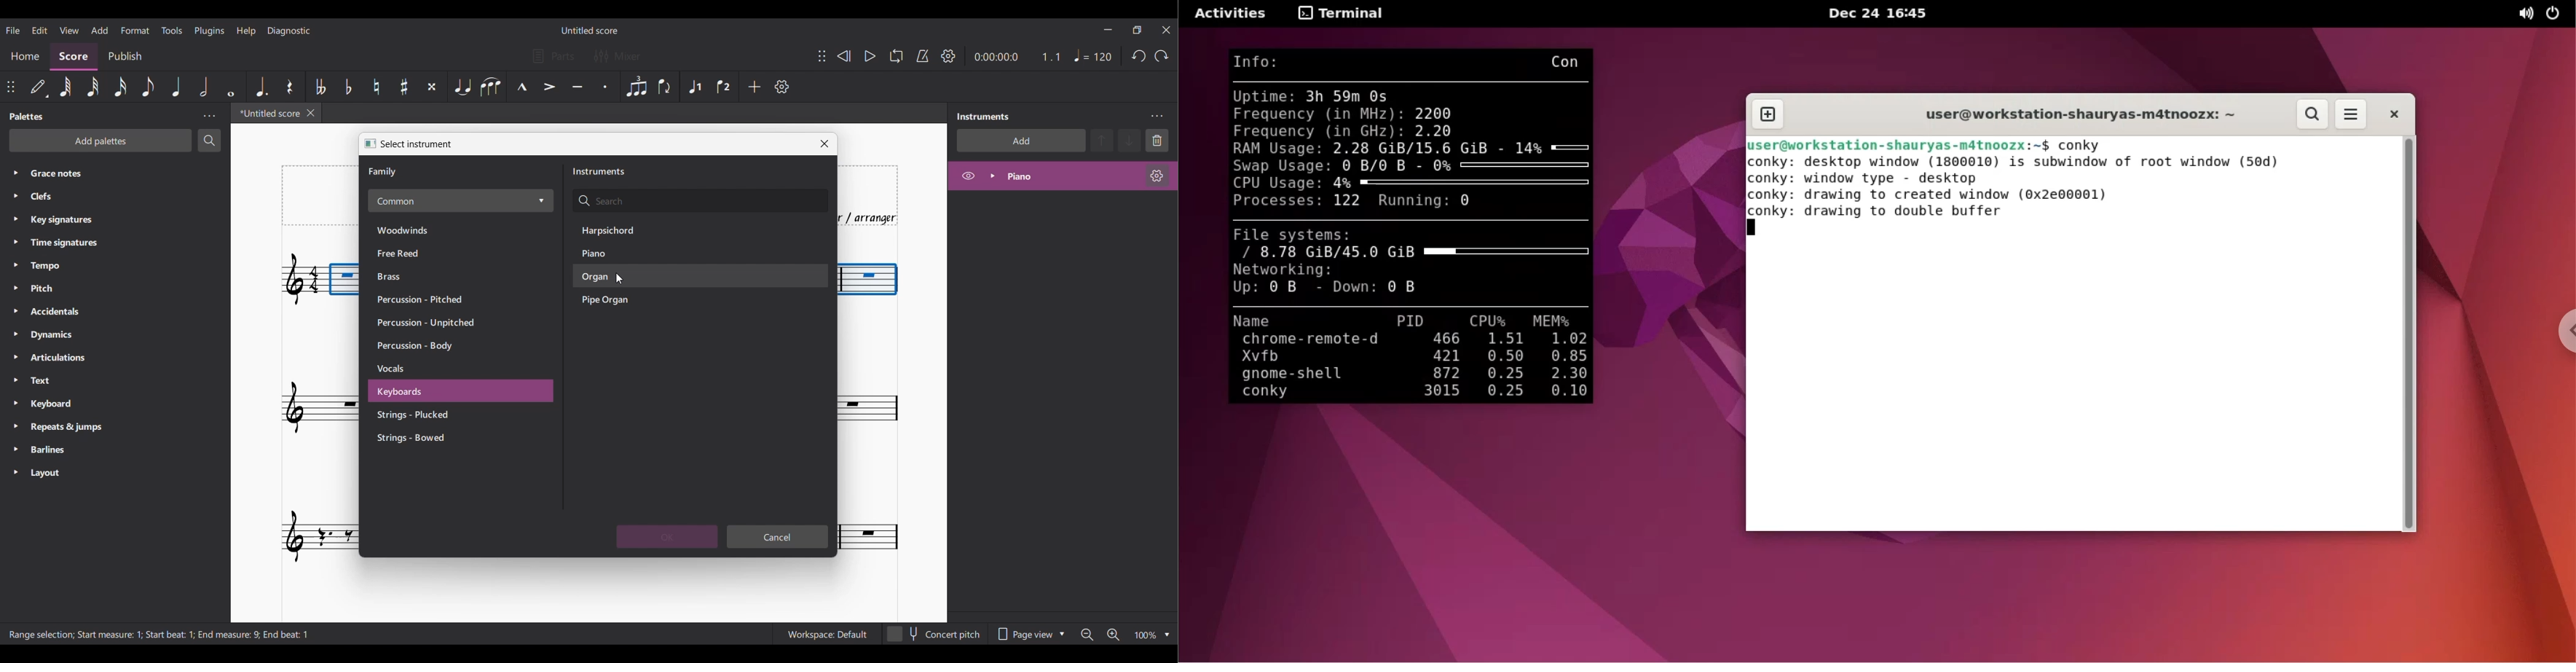 Image resolution: width=2576 pixels, height=672 pixels. What do you see at coordinates (311, 113) in the screenshot?
I see `Close current score tab` at bounding box center [311, 113].